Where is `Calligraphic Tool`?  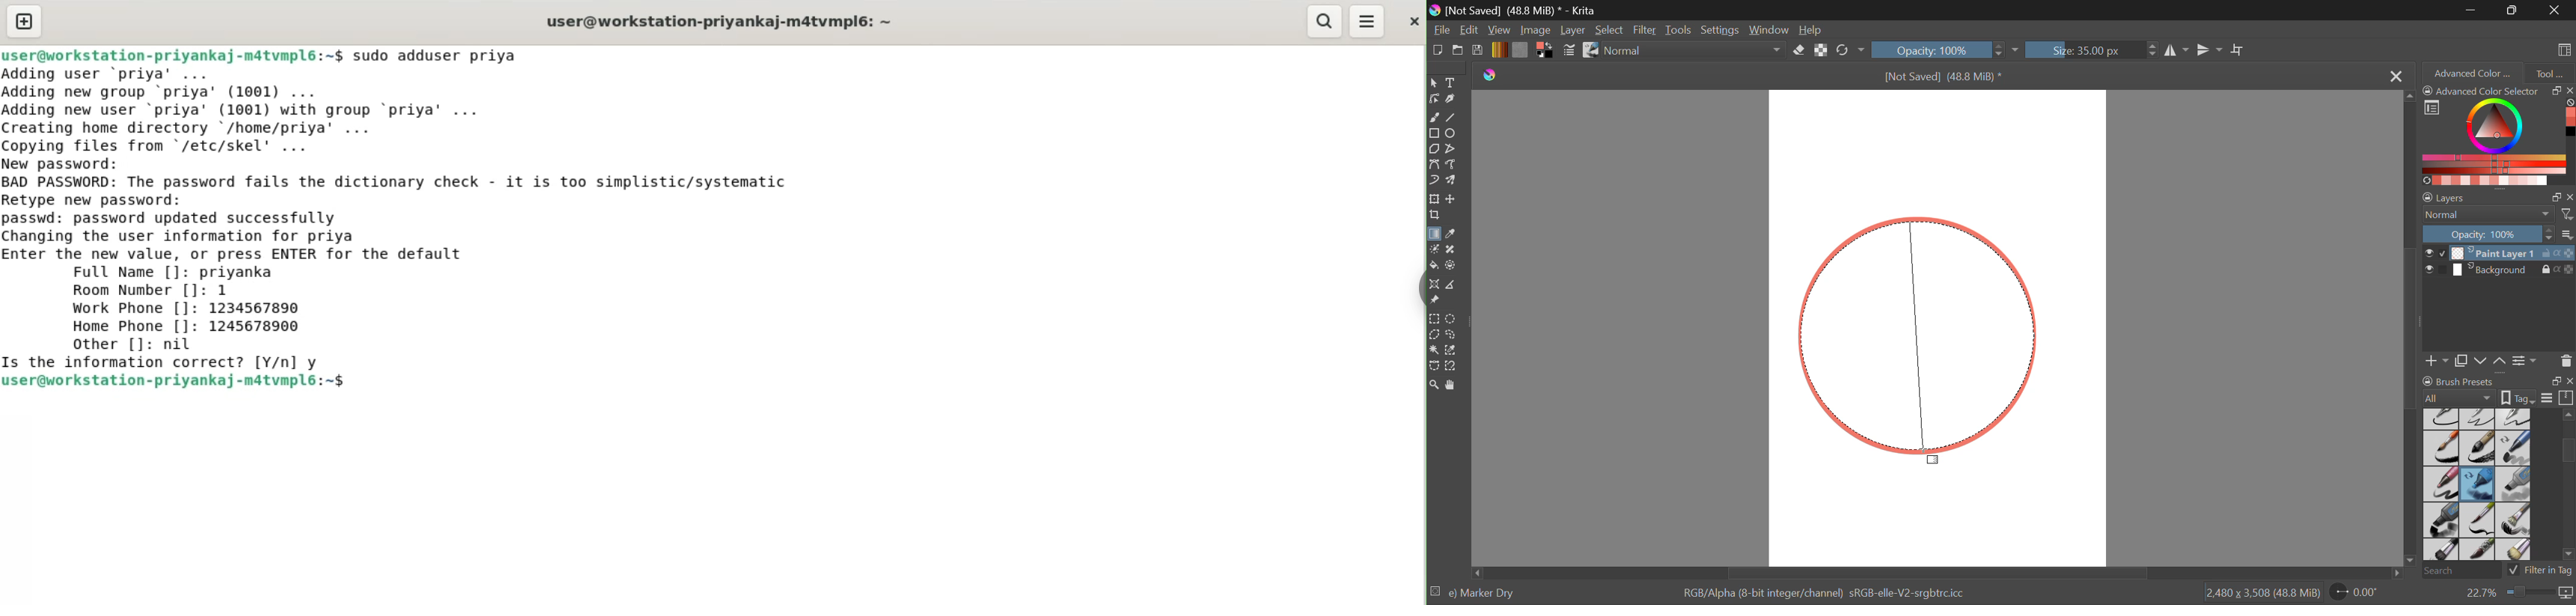 Calligraphic Tool is located at coordinates (1453, 99).